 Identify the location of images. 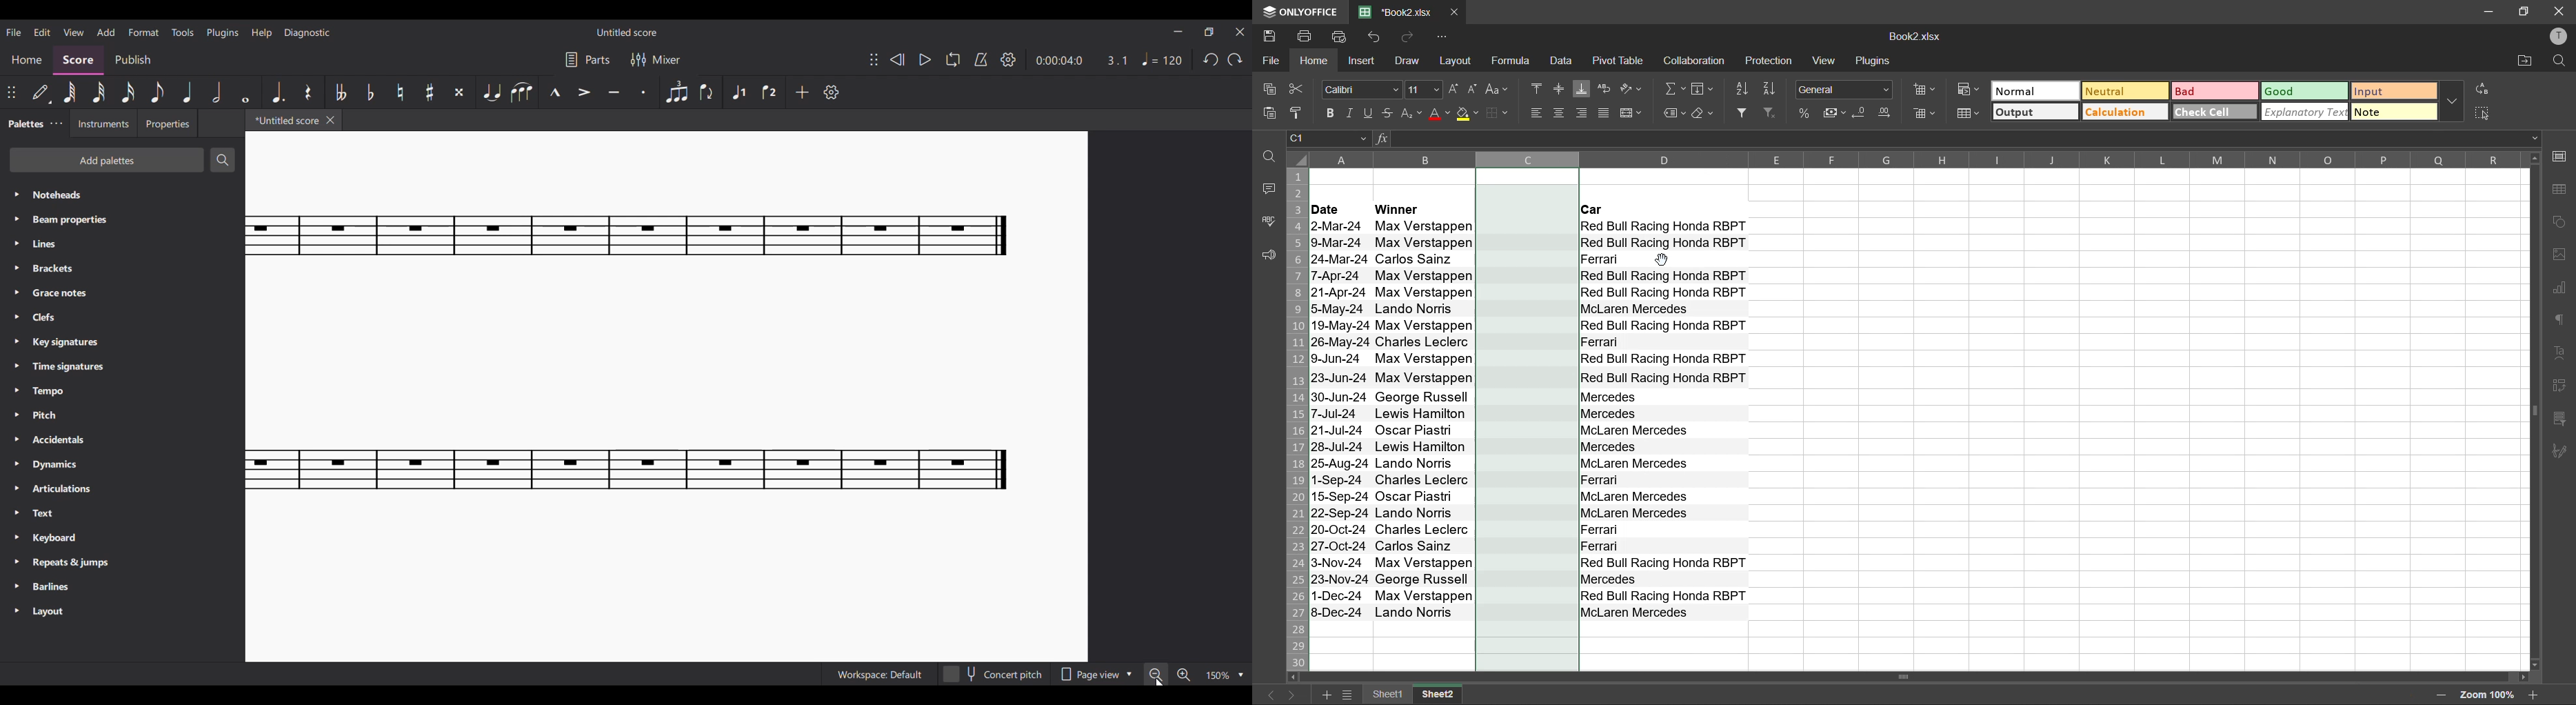
(2559, 257).